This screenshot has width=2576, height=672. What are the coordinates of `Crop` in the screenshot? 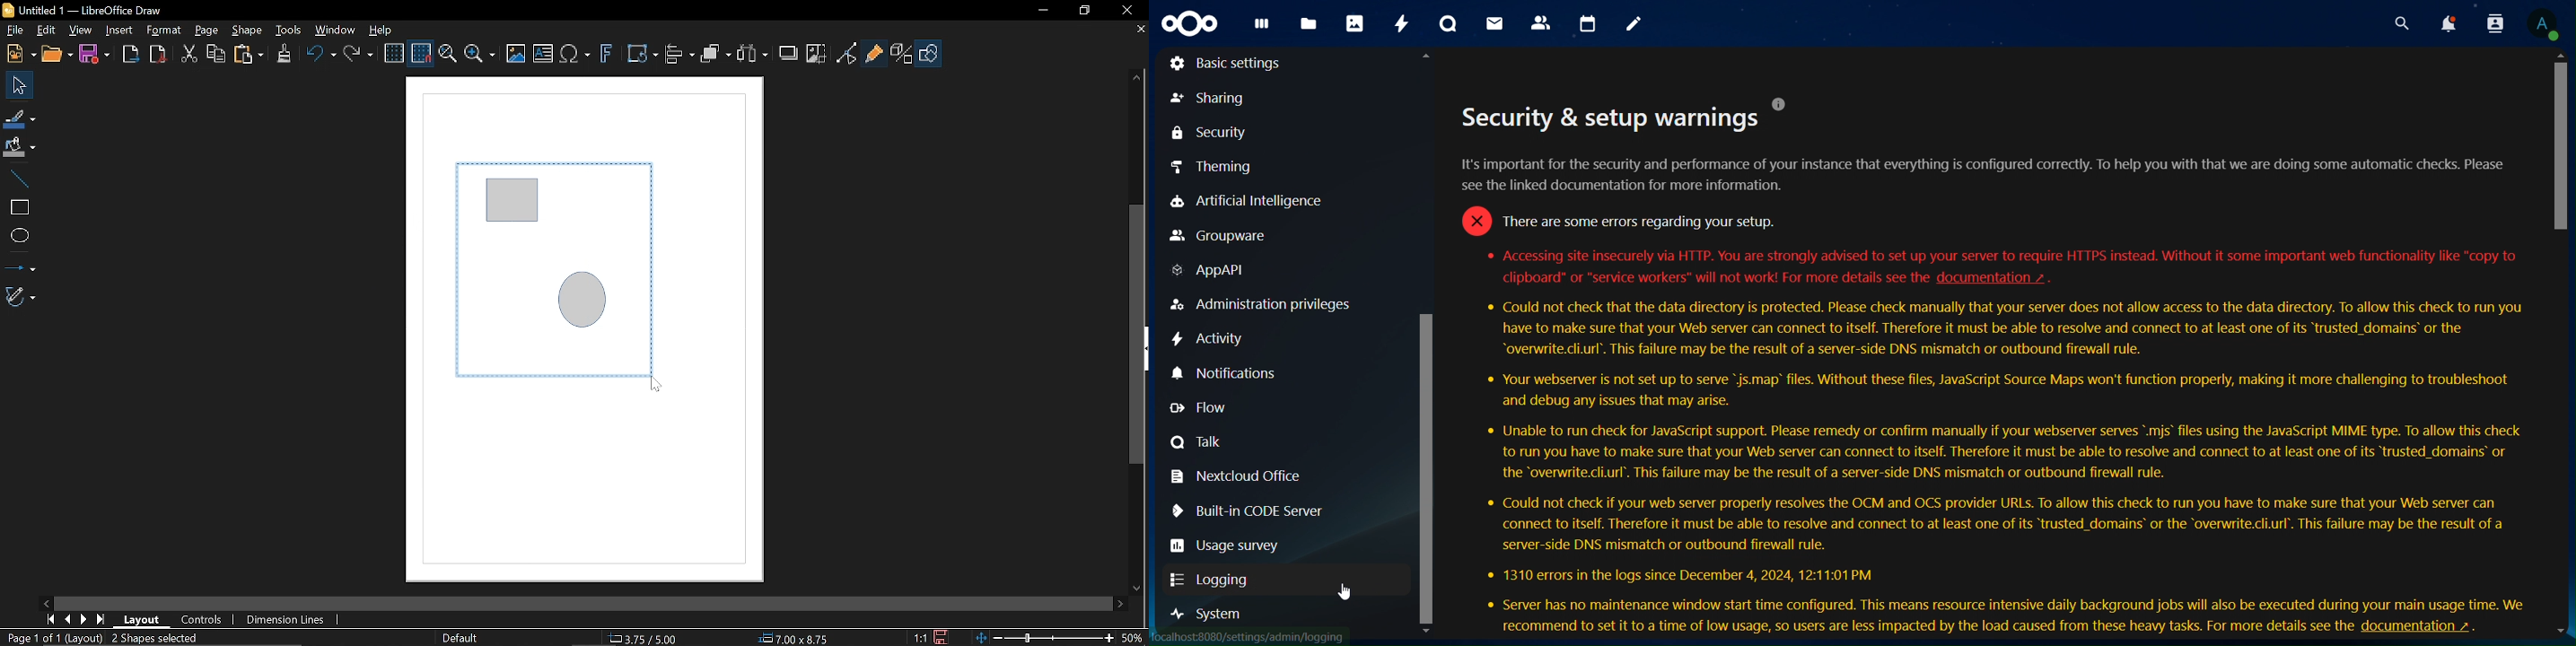 It's located at (816, 55).